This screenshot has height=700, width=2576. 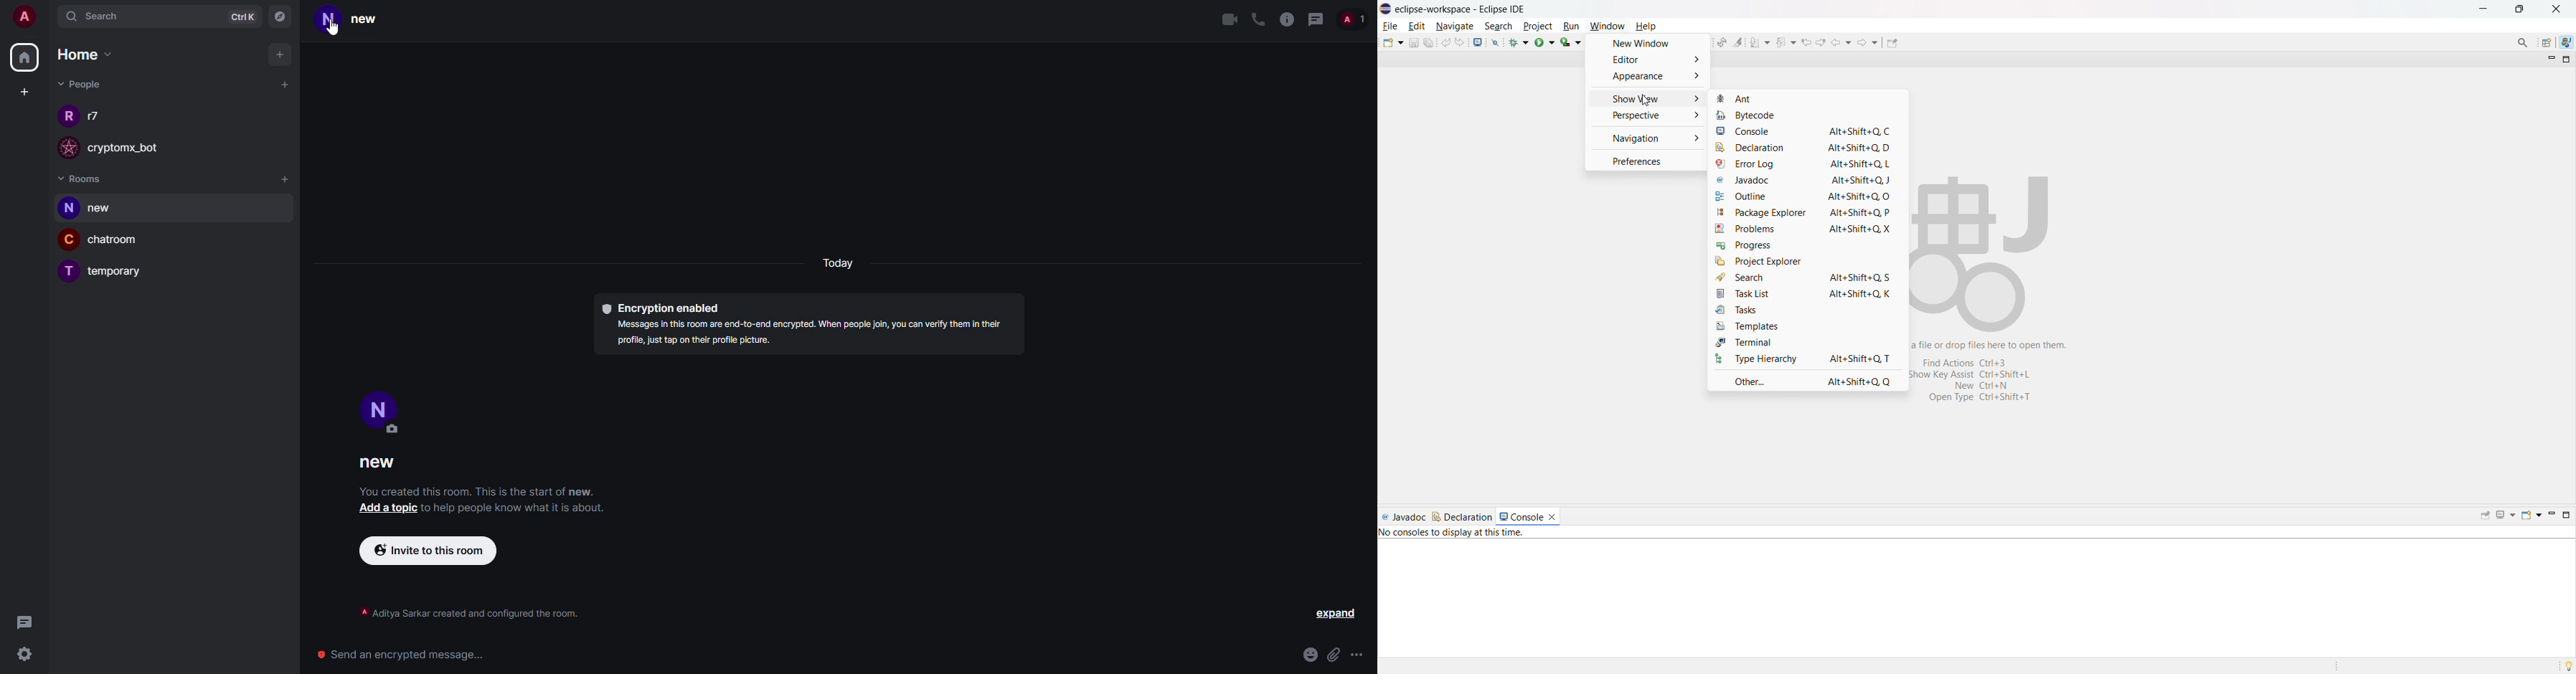 I want to click on cursor, so click(x=333, y=32).